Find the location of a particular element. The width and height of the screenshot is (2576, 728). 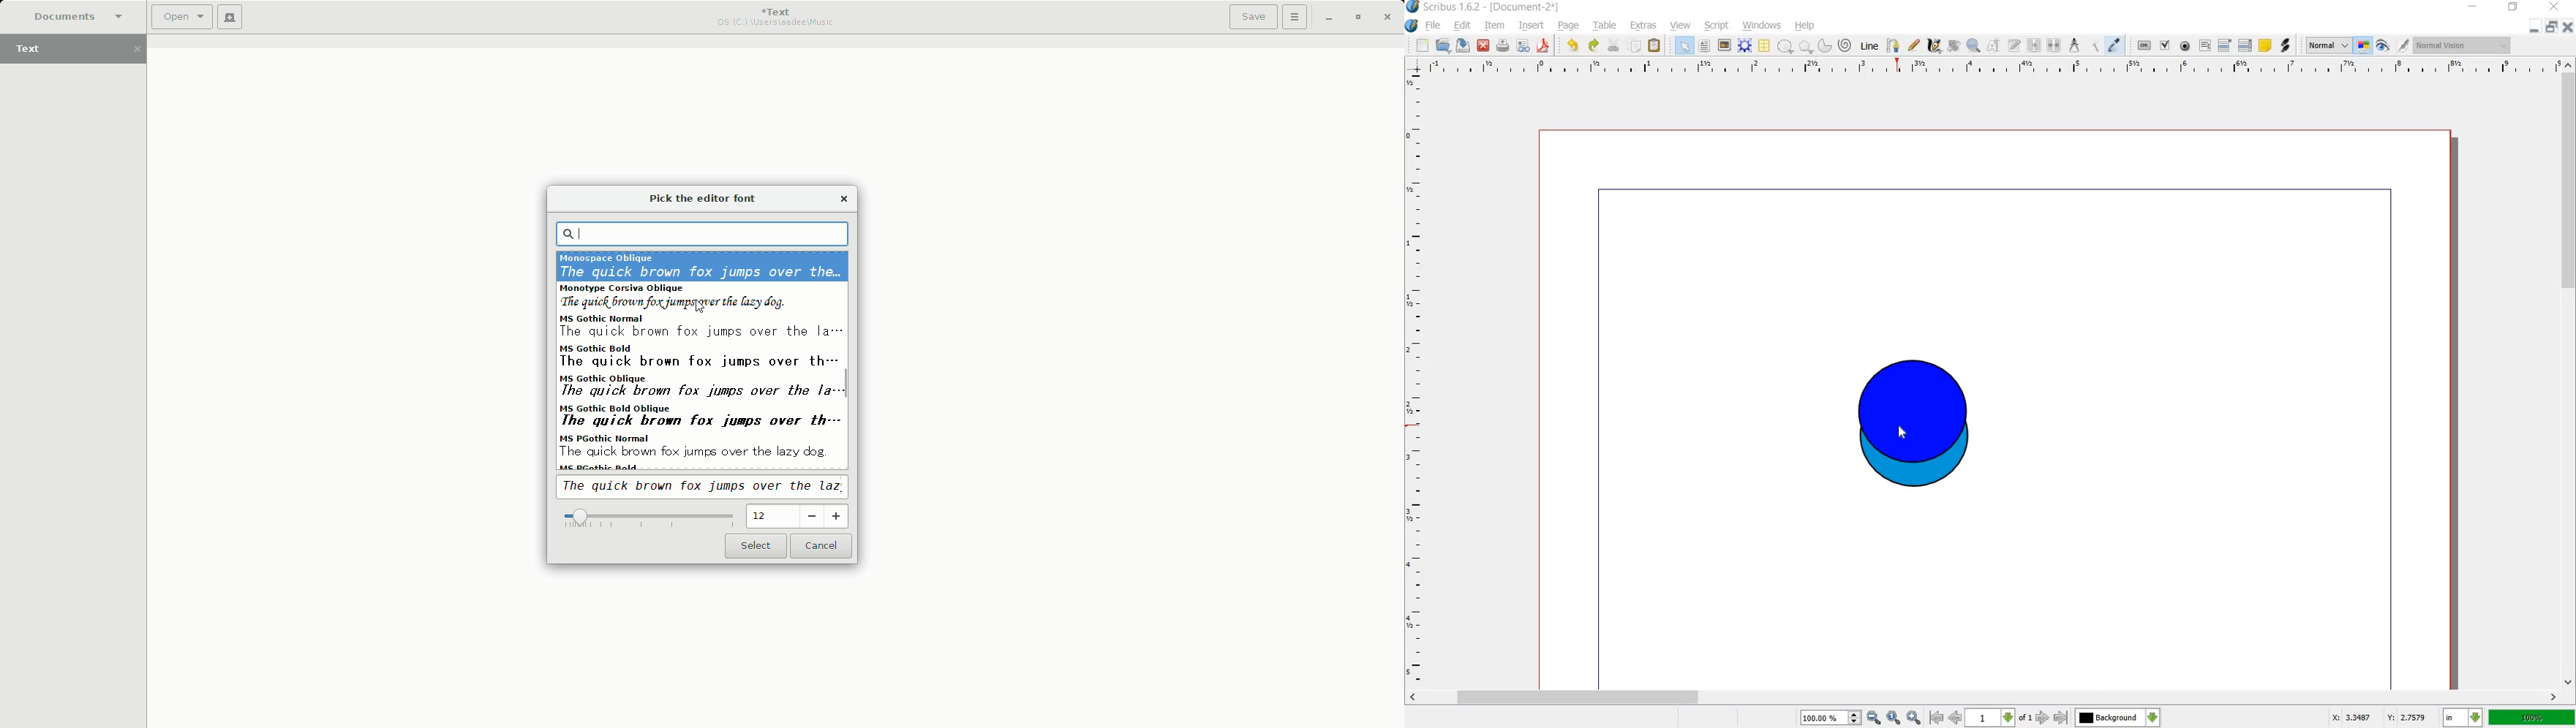

select item is located at coordinates (1684, 45).